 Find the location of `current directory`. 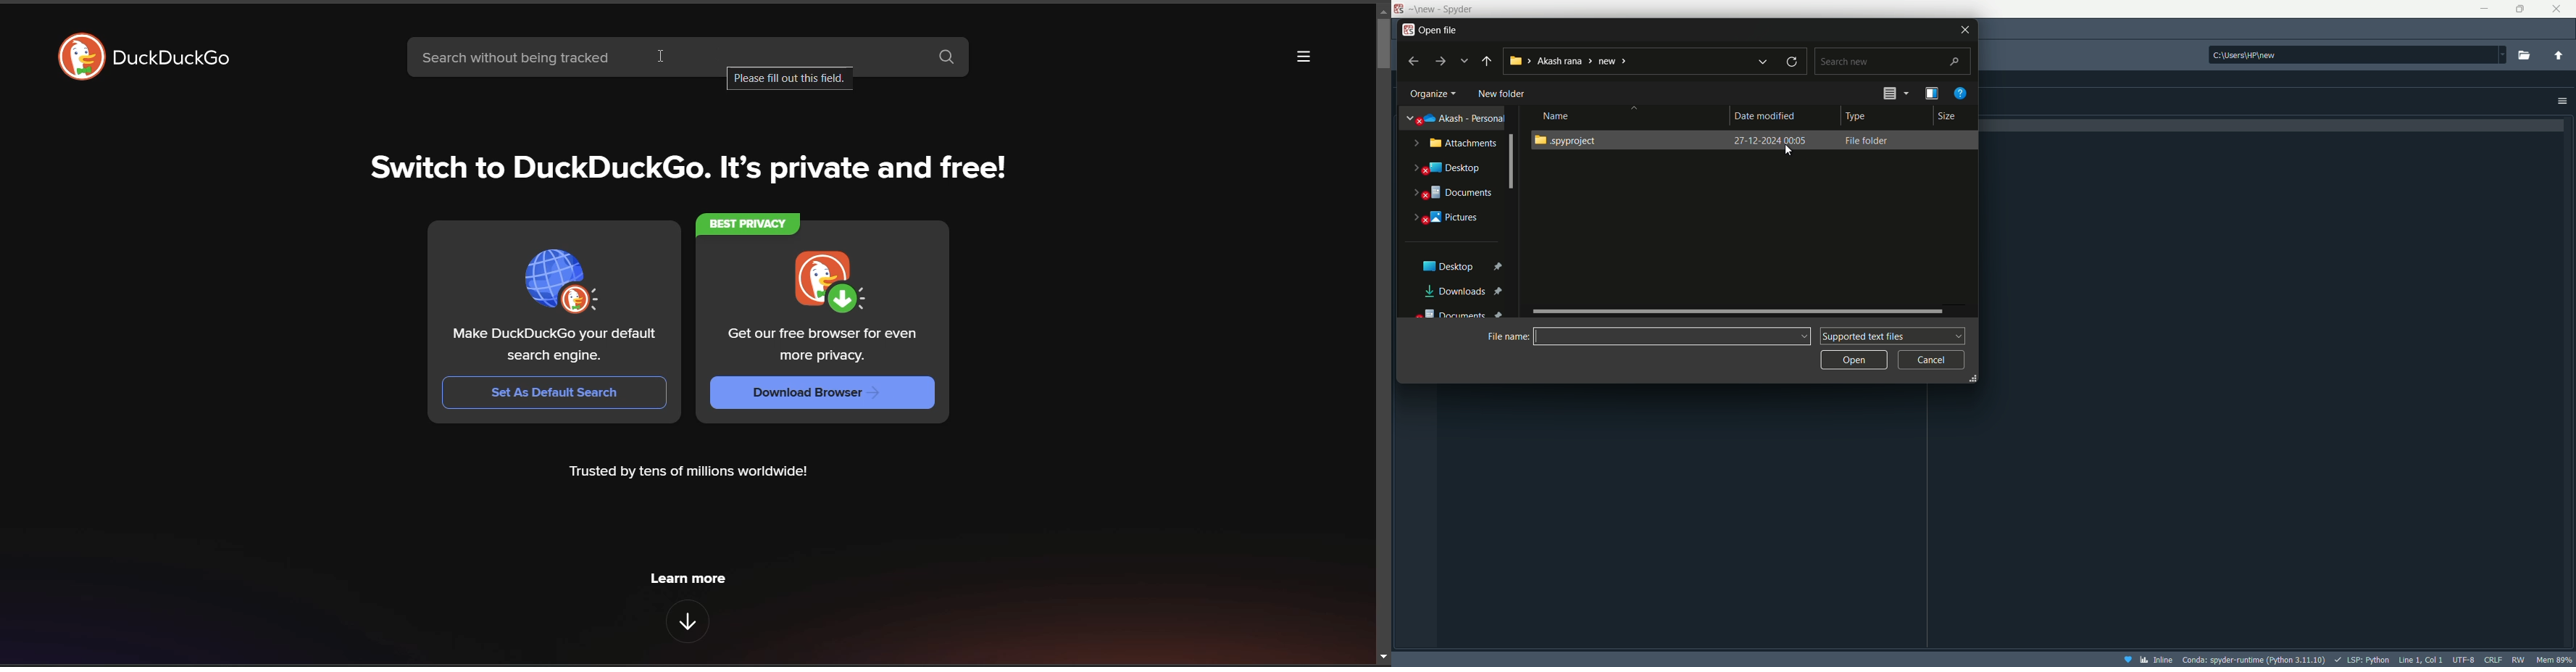

current directory is located at coordinates (1579, 61).